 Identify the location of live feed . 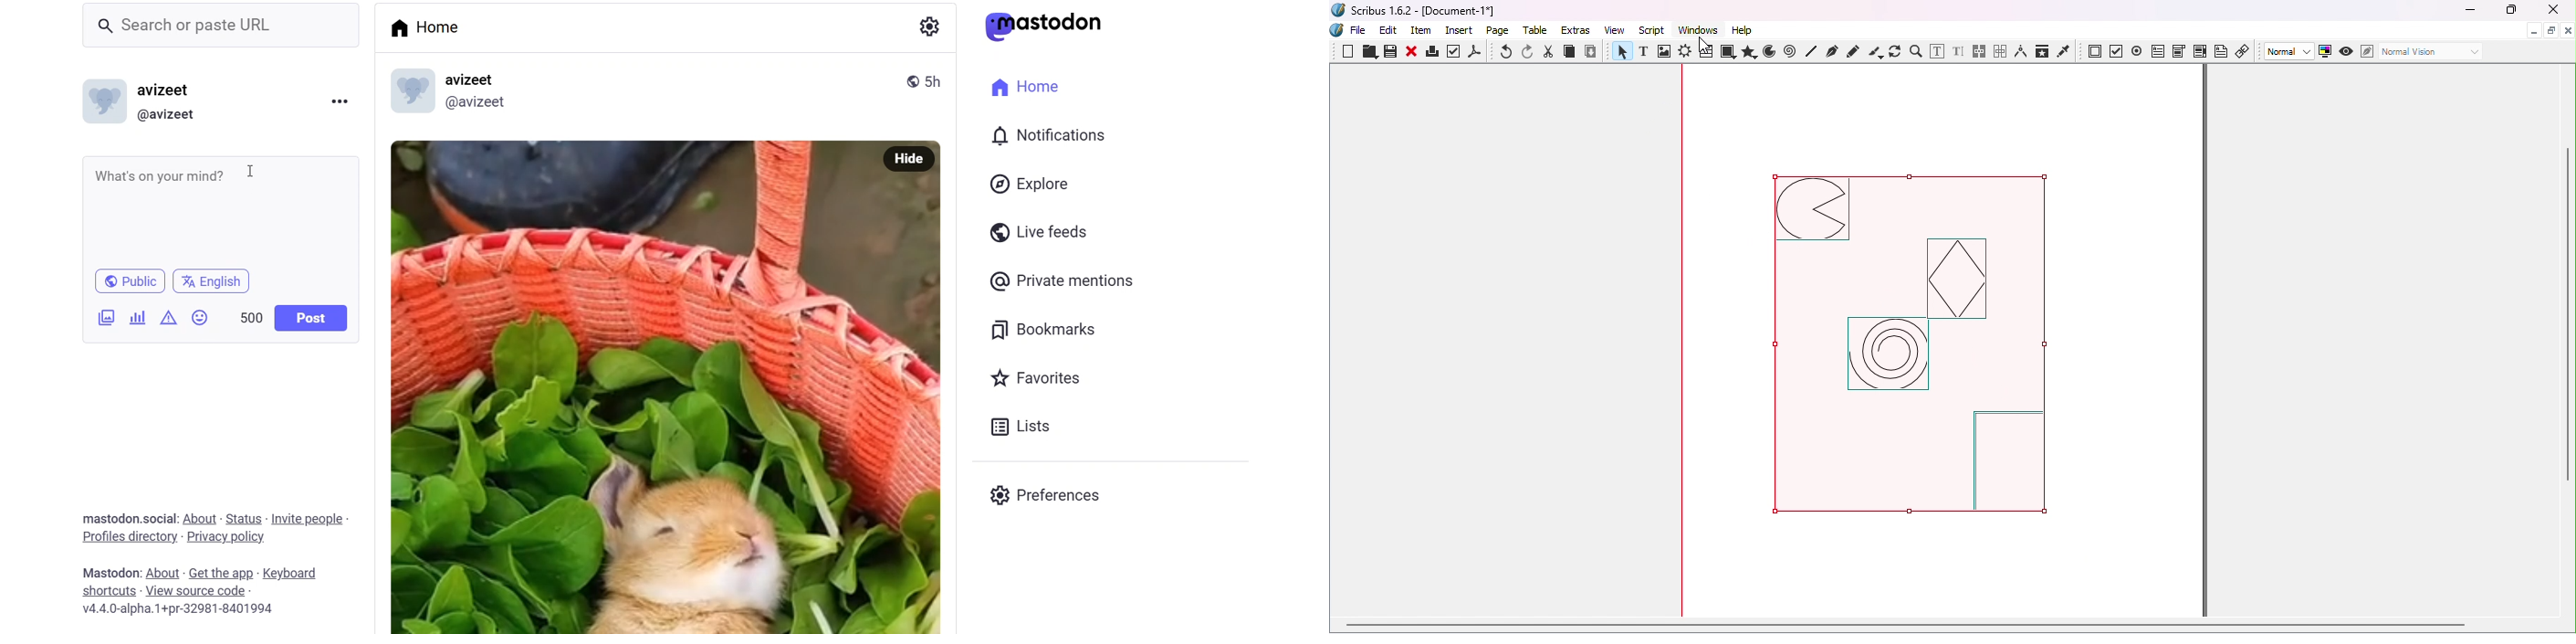
(1037, 234).